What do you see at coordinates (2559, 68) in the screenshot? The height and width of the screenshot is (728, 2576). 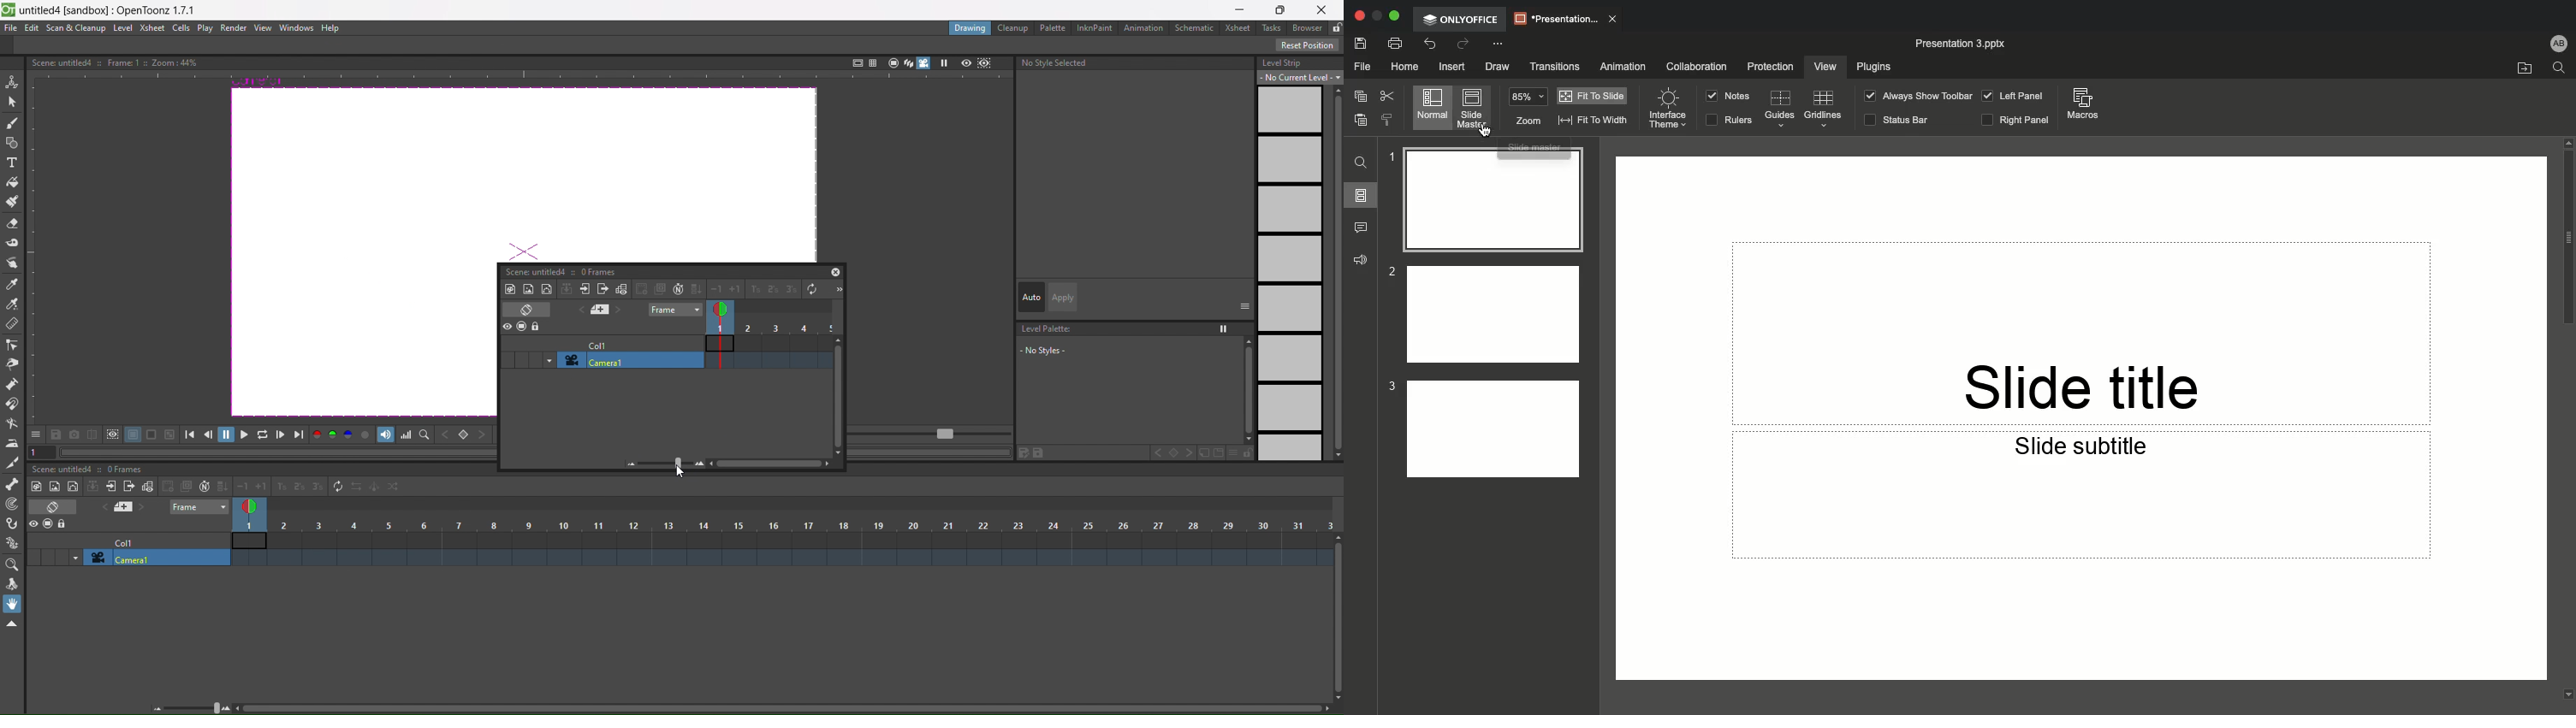 I see `Find` at bounding box center [2559, 68].